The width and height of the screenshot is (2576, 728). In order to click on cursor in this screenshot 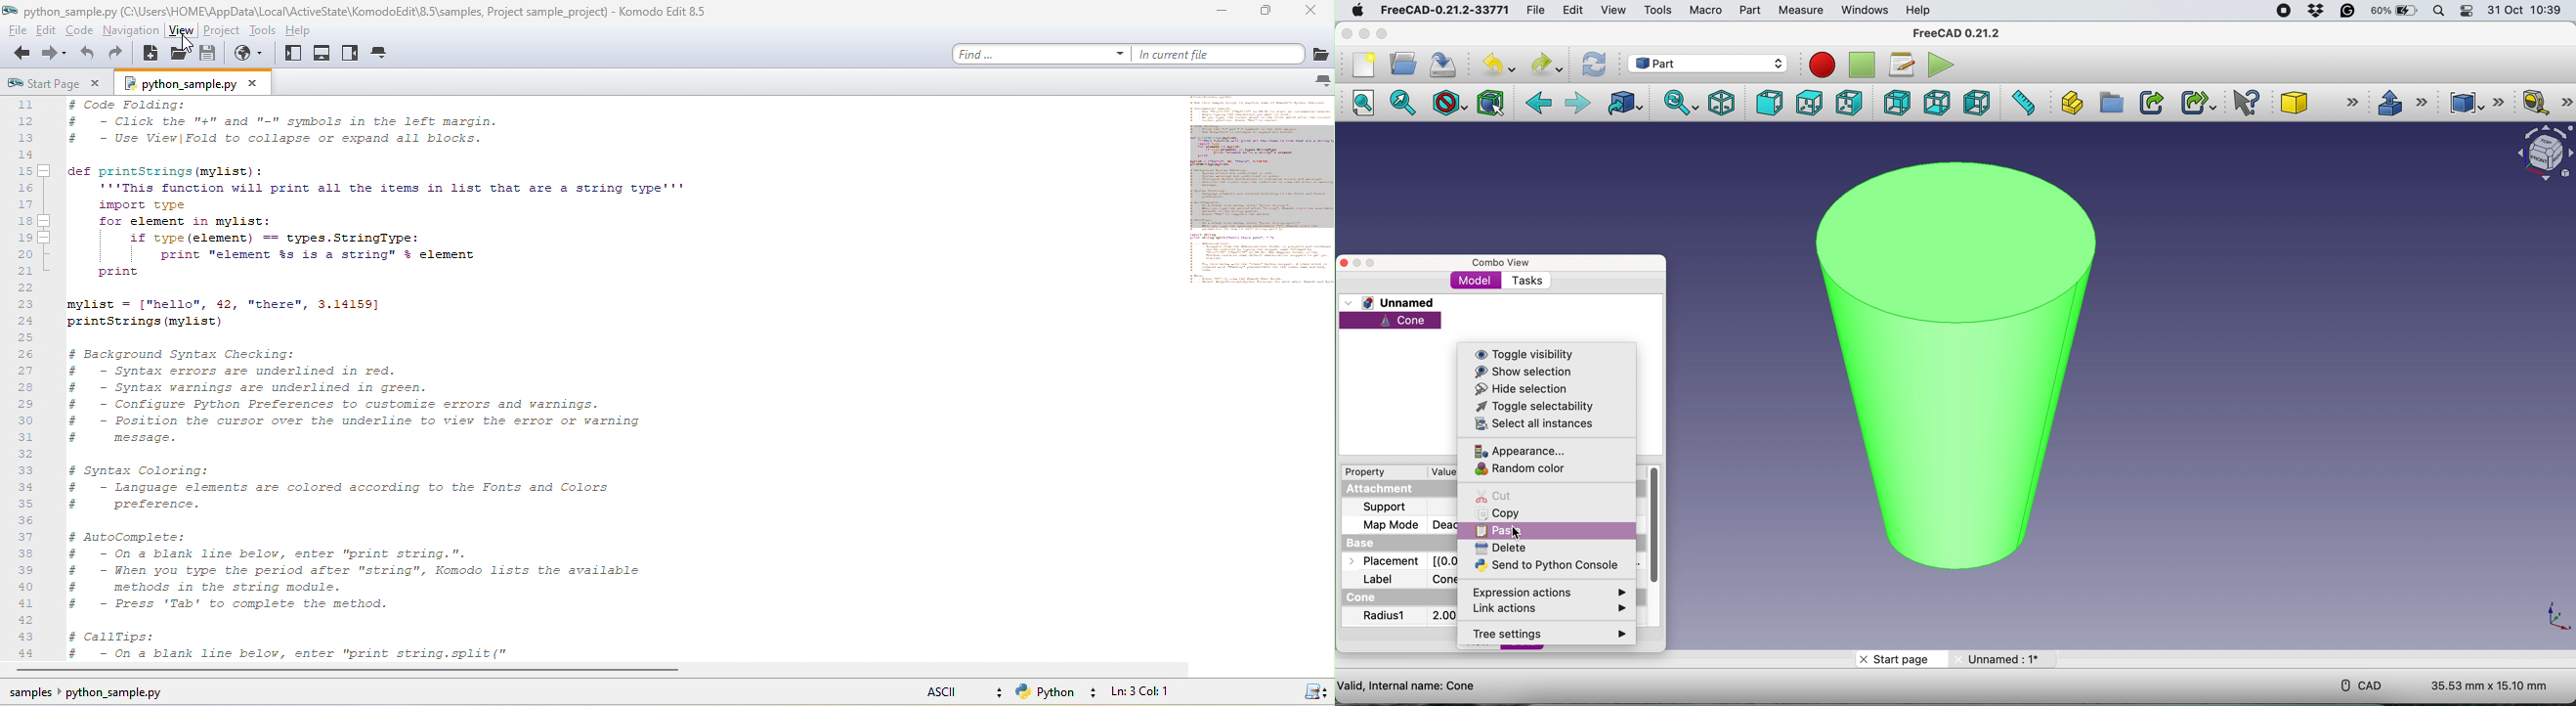, I will do `click(1517, 533)`.